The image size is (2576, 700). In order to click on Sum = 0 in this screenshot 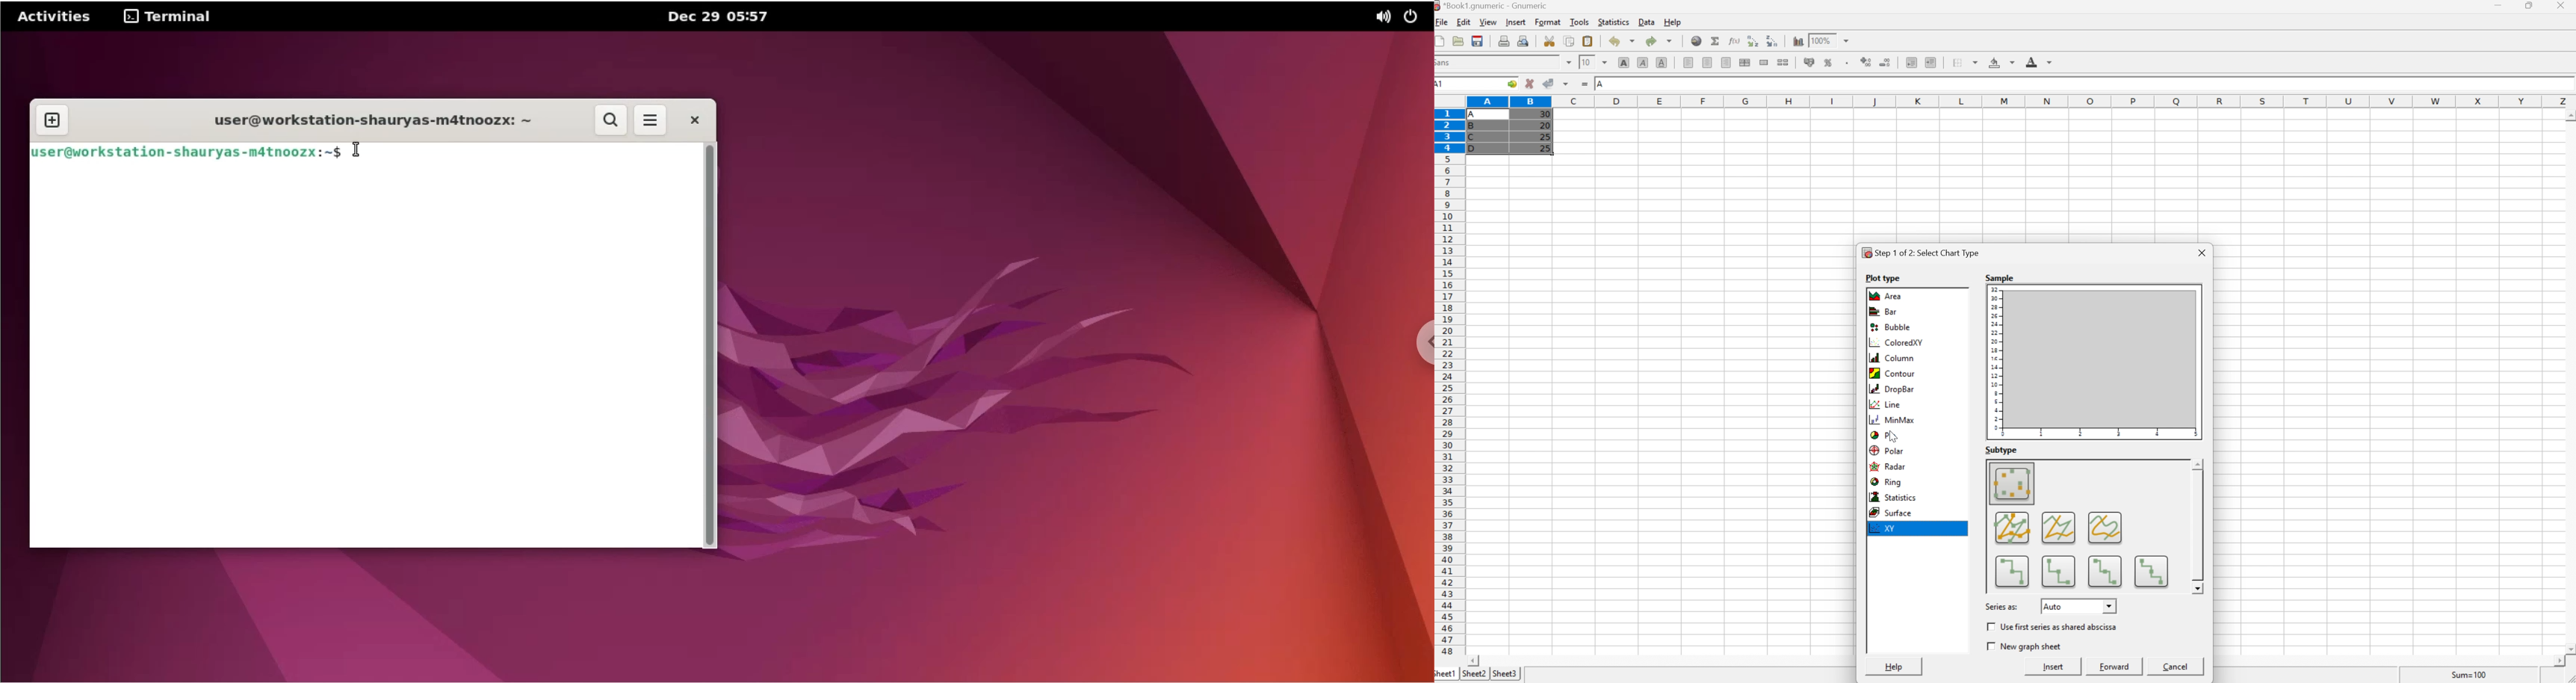, I will do `click(2468, 675)`.